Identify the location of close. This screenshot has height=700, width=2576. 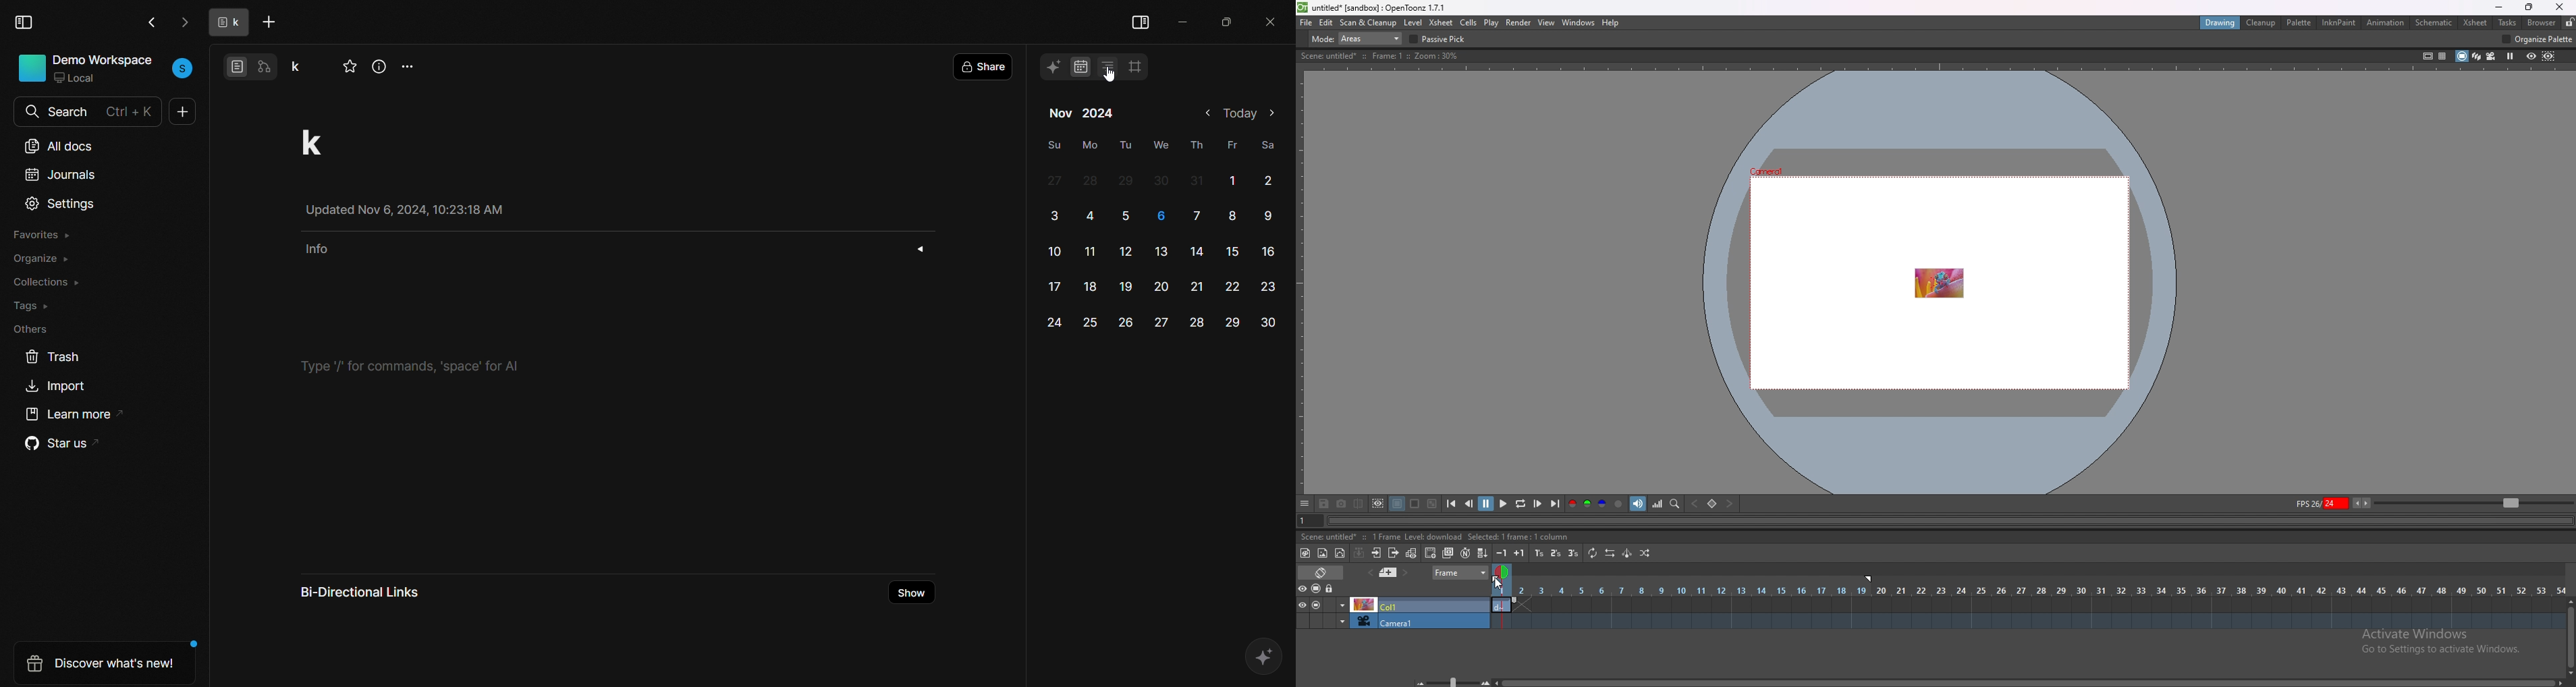
(2560, 7).